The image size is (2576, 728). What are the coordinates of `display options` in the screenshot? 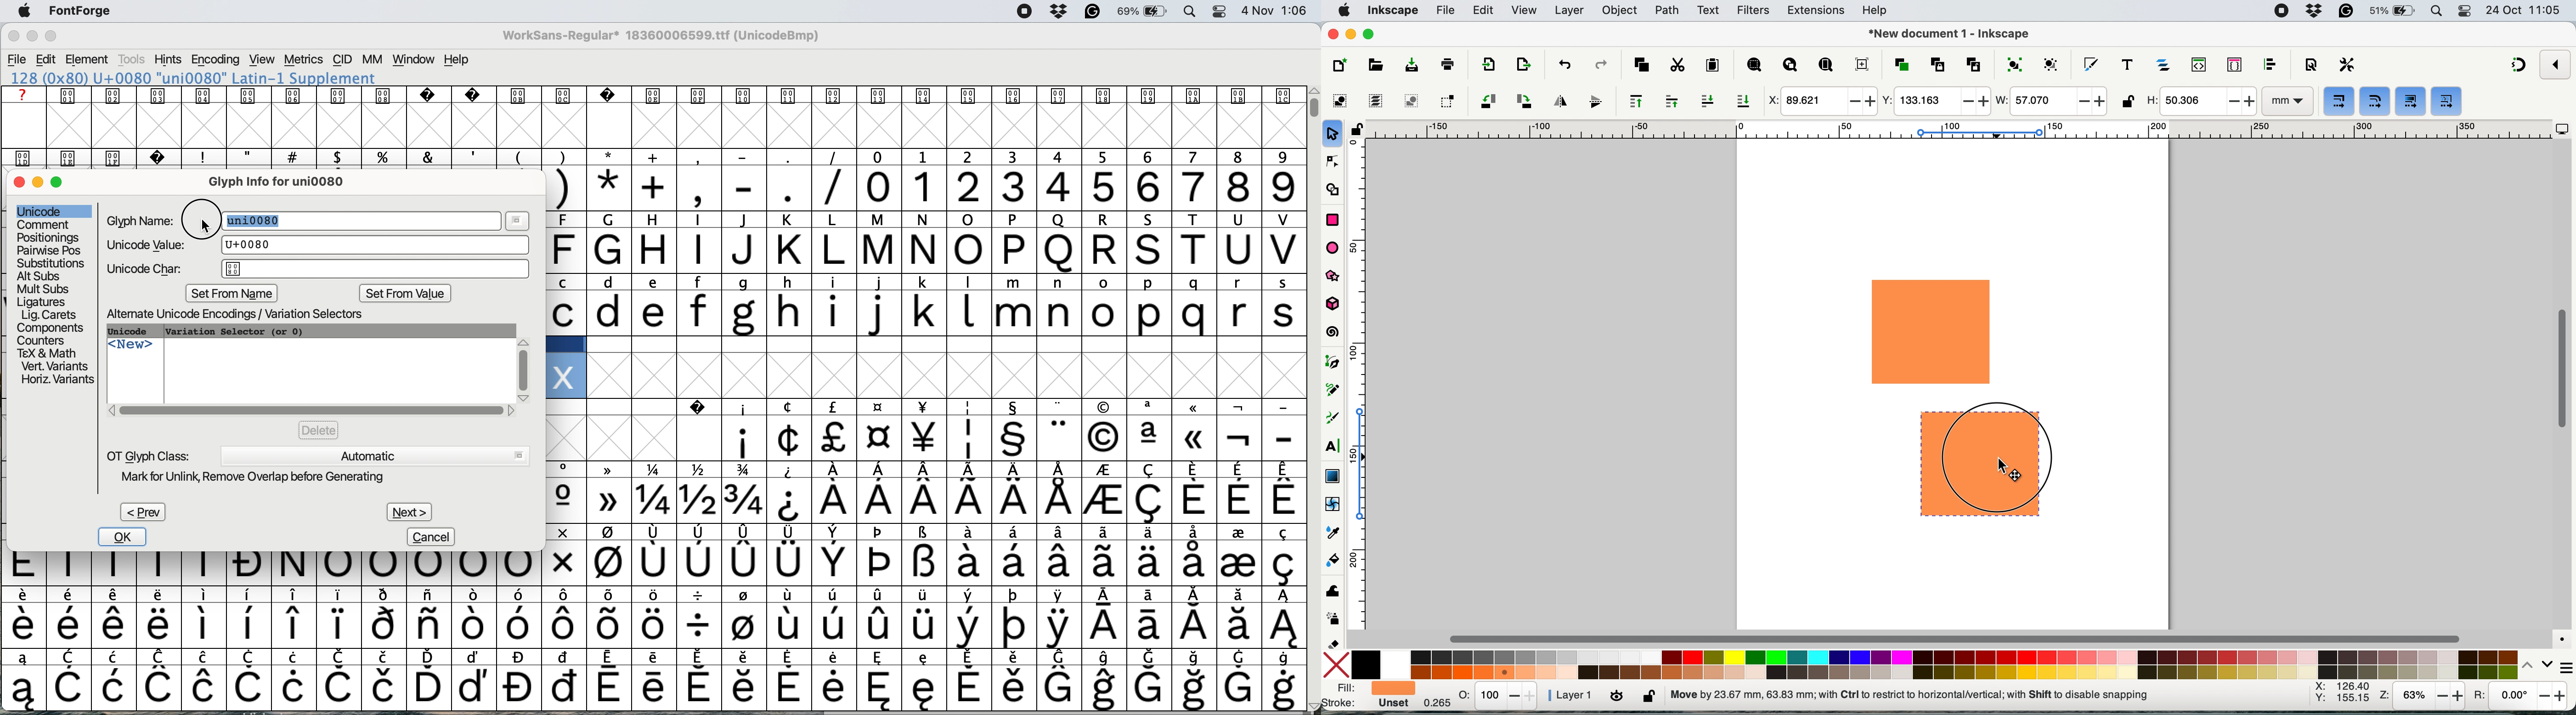 It's located at (2562, 130).